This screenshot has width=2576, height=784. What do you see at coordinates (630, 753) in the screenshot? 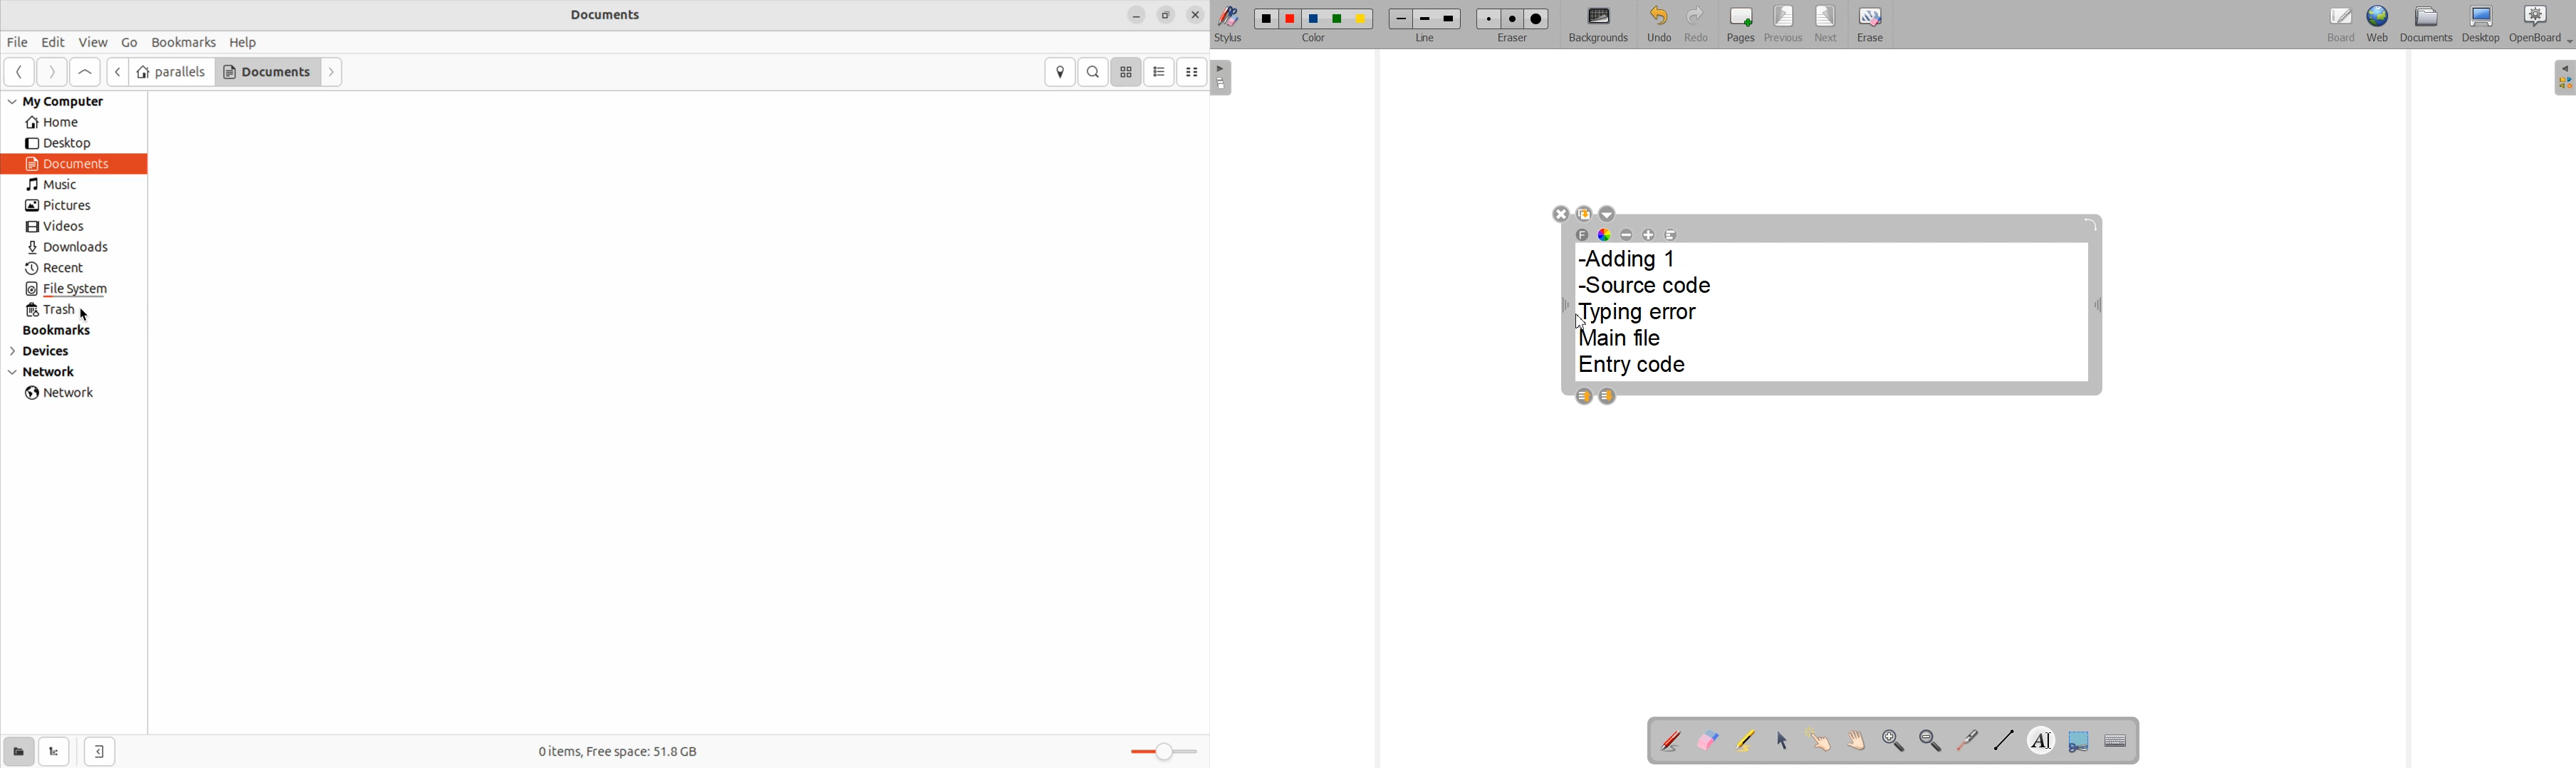
I see `0 items free space 51.8 Gb remaining.` at bounding box center [630, 753].